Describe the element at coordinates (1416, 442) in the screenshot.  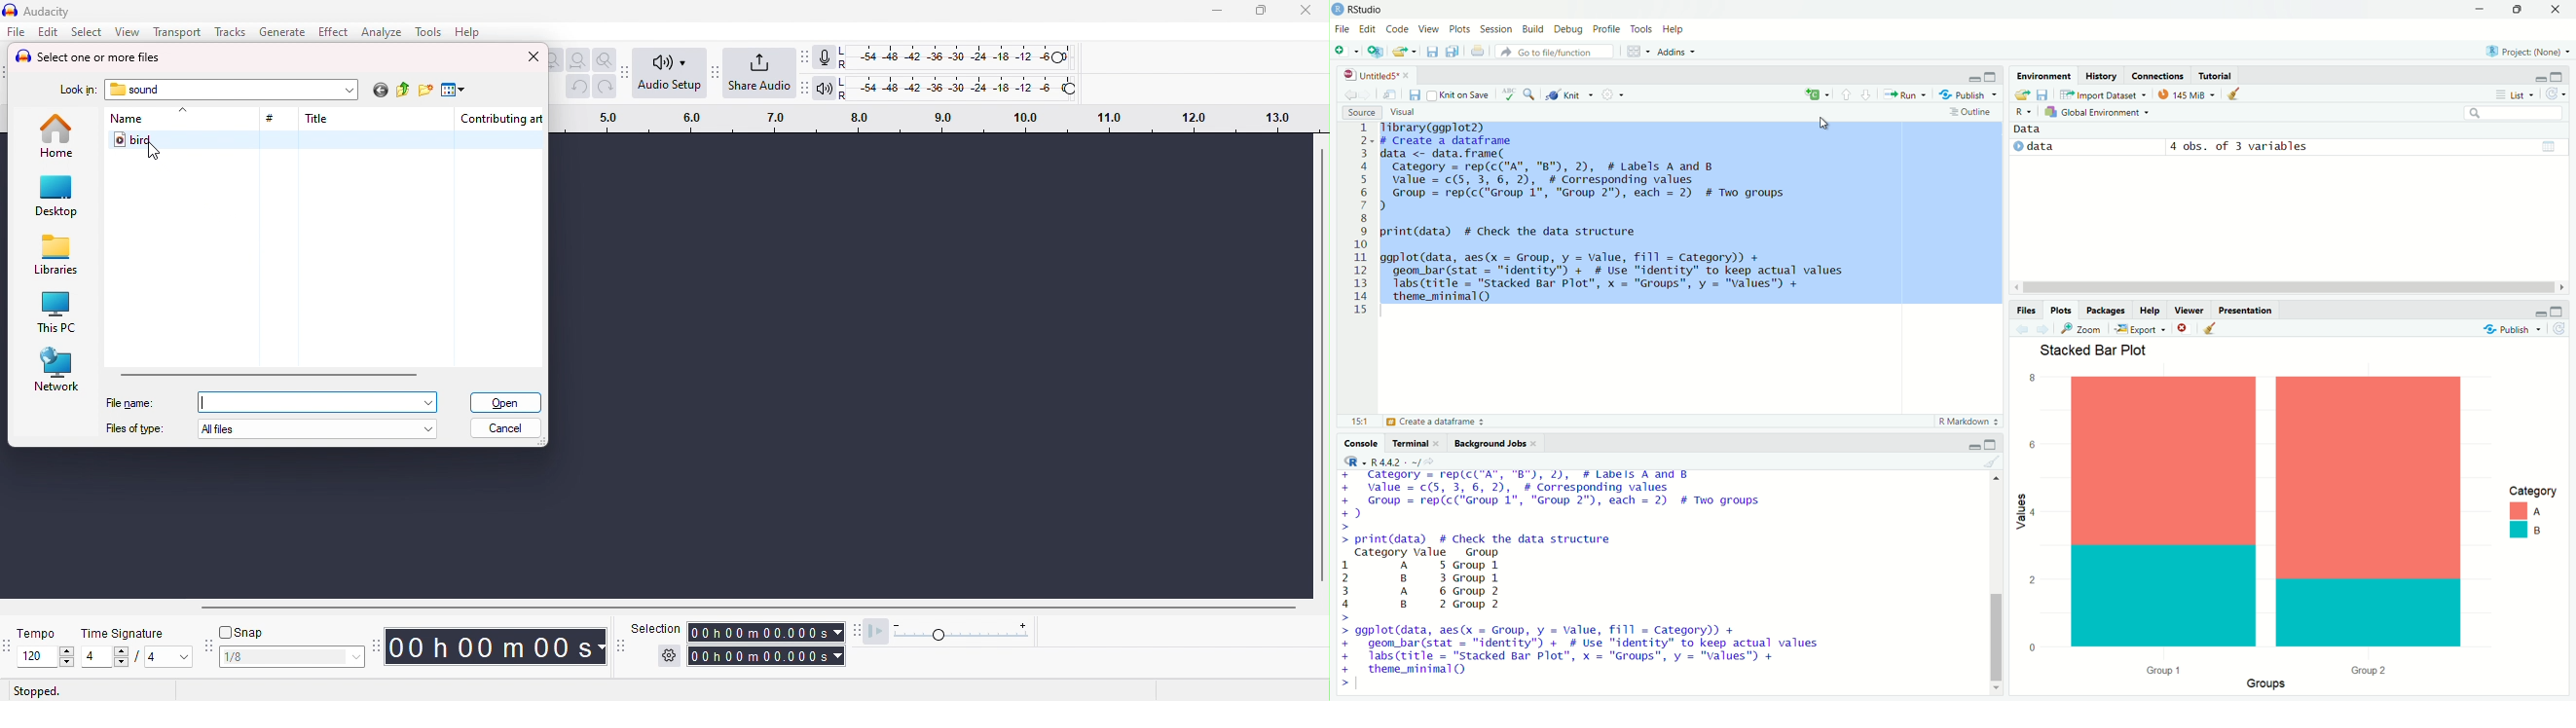
I see `Terminal` at that location.